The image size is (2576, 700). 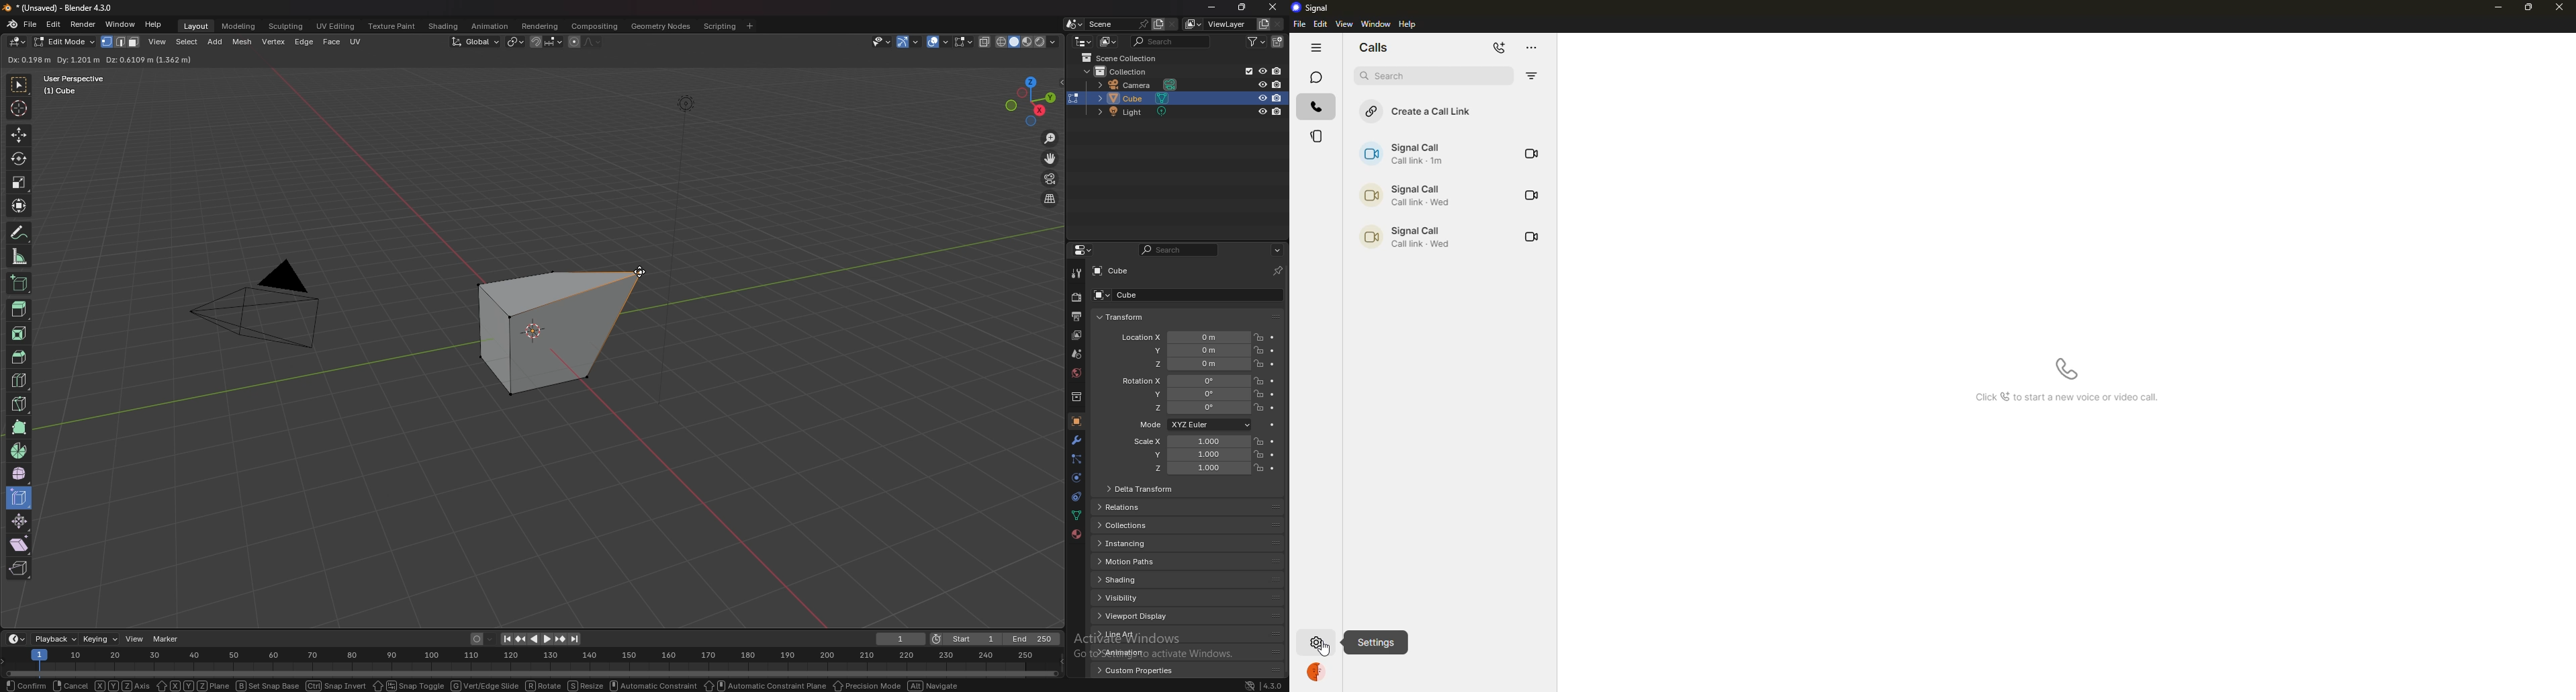 What do you see at coordinates (19, 568) in the screenshot?
I see `rip region` at bounding box center [19, 568].